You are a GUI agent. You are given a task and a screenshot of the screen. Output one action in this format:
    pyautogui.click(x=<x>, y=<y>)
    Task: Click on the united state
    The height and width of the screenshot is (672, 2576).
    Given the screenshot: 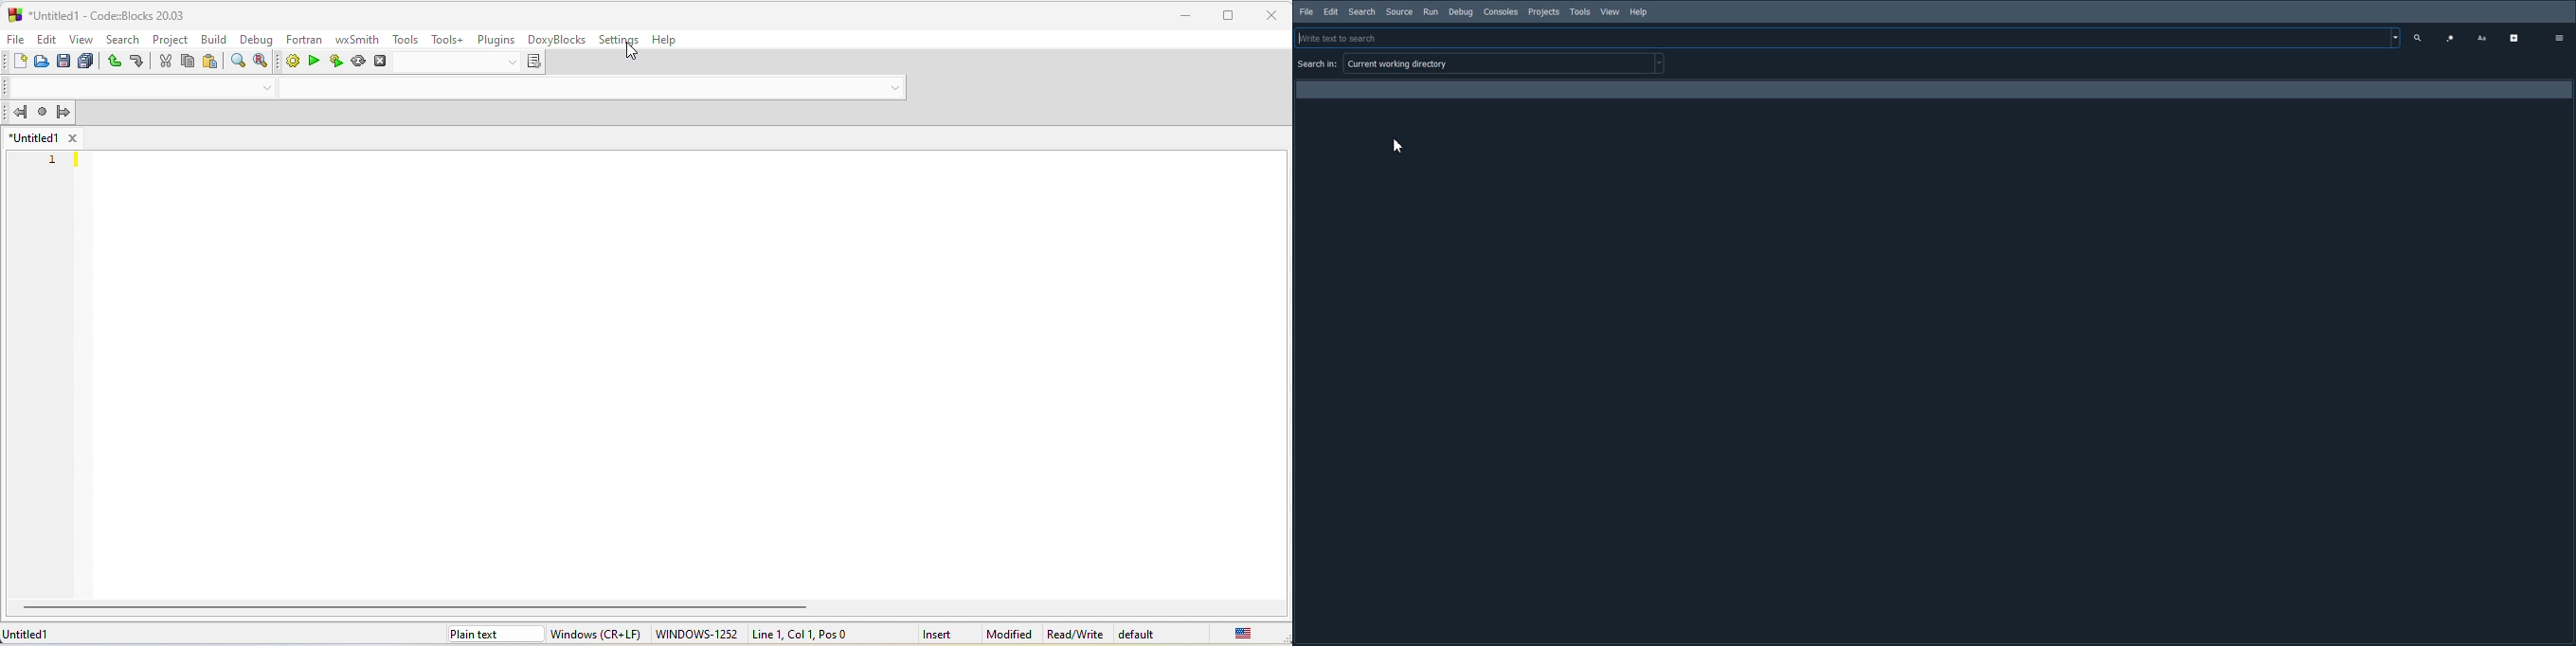 What is the action you would take?
    pyautogui.click(x=1244, y=633)
    